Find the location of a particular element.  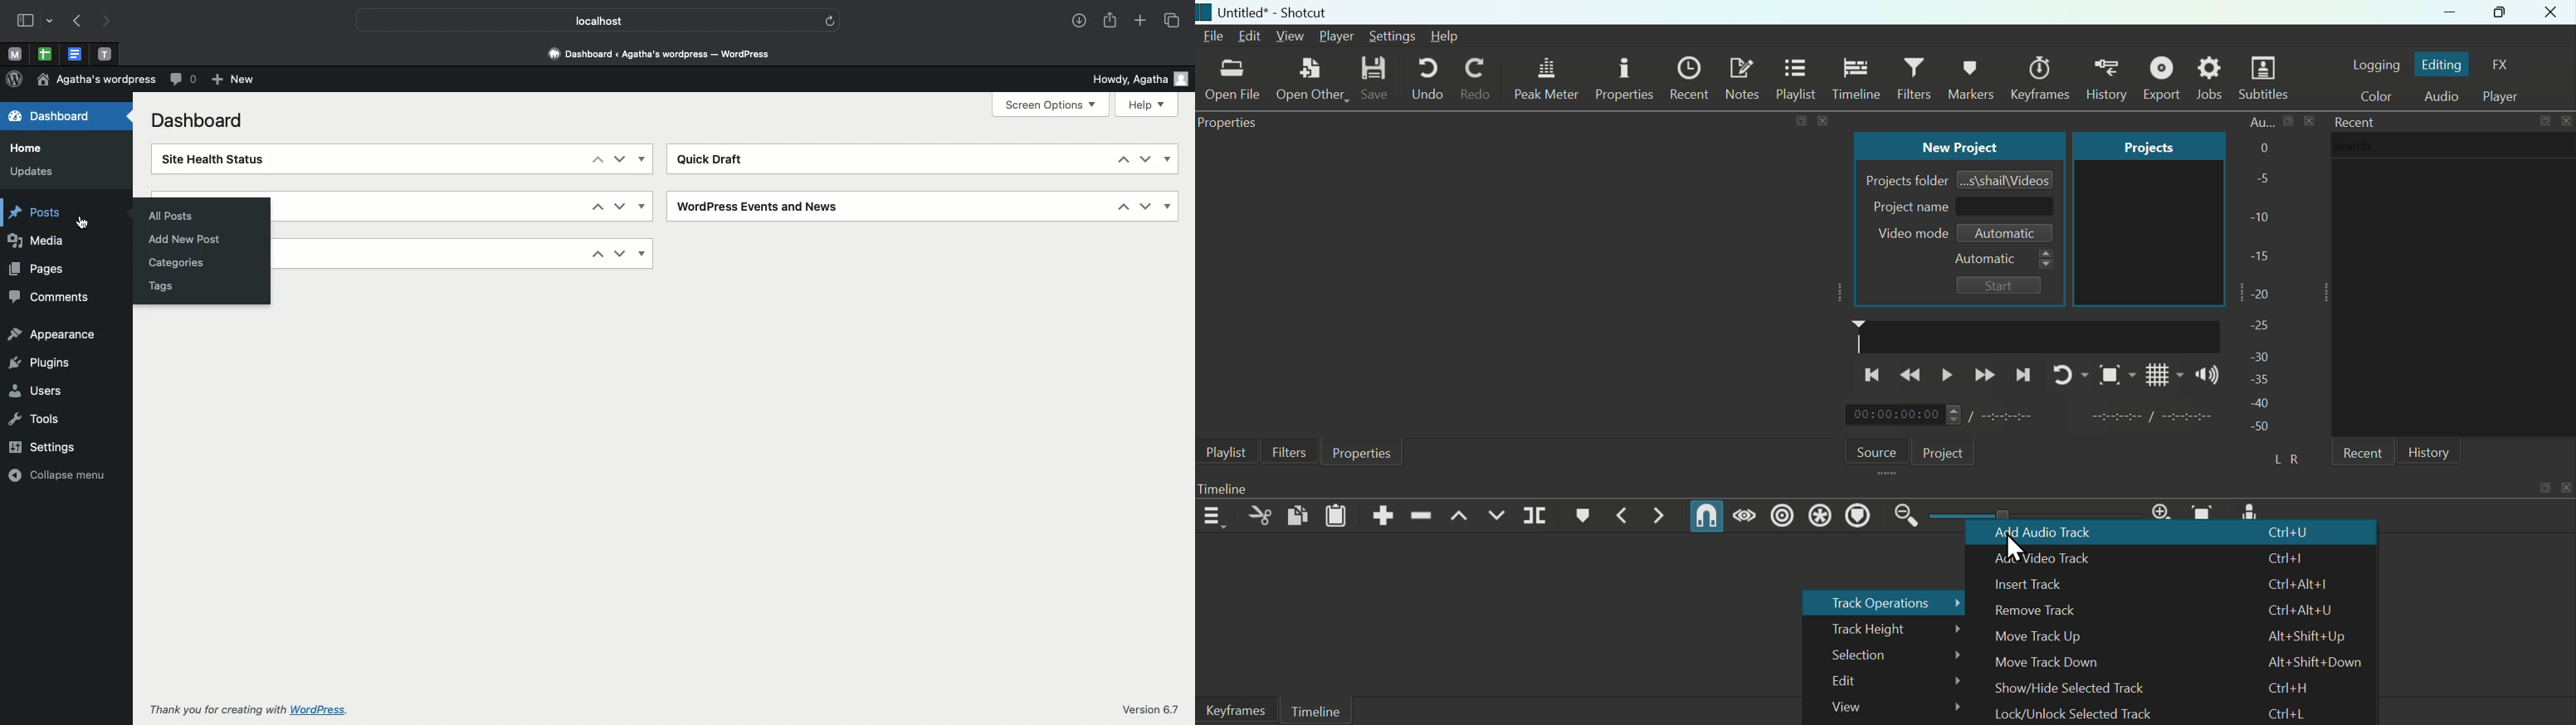

Up is located at coordinates (1120, 160).